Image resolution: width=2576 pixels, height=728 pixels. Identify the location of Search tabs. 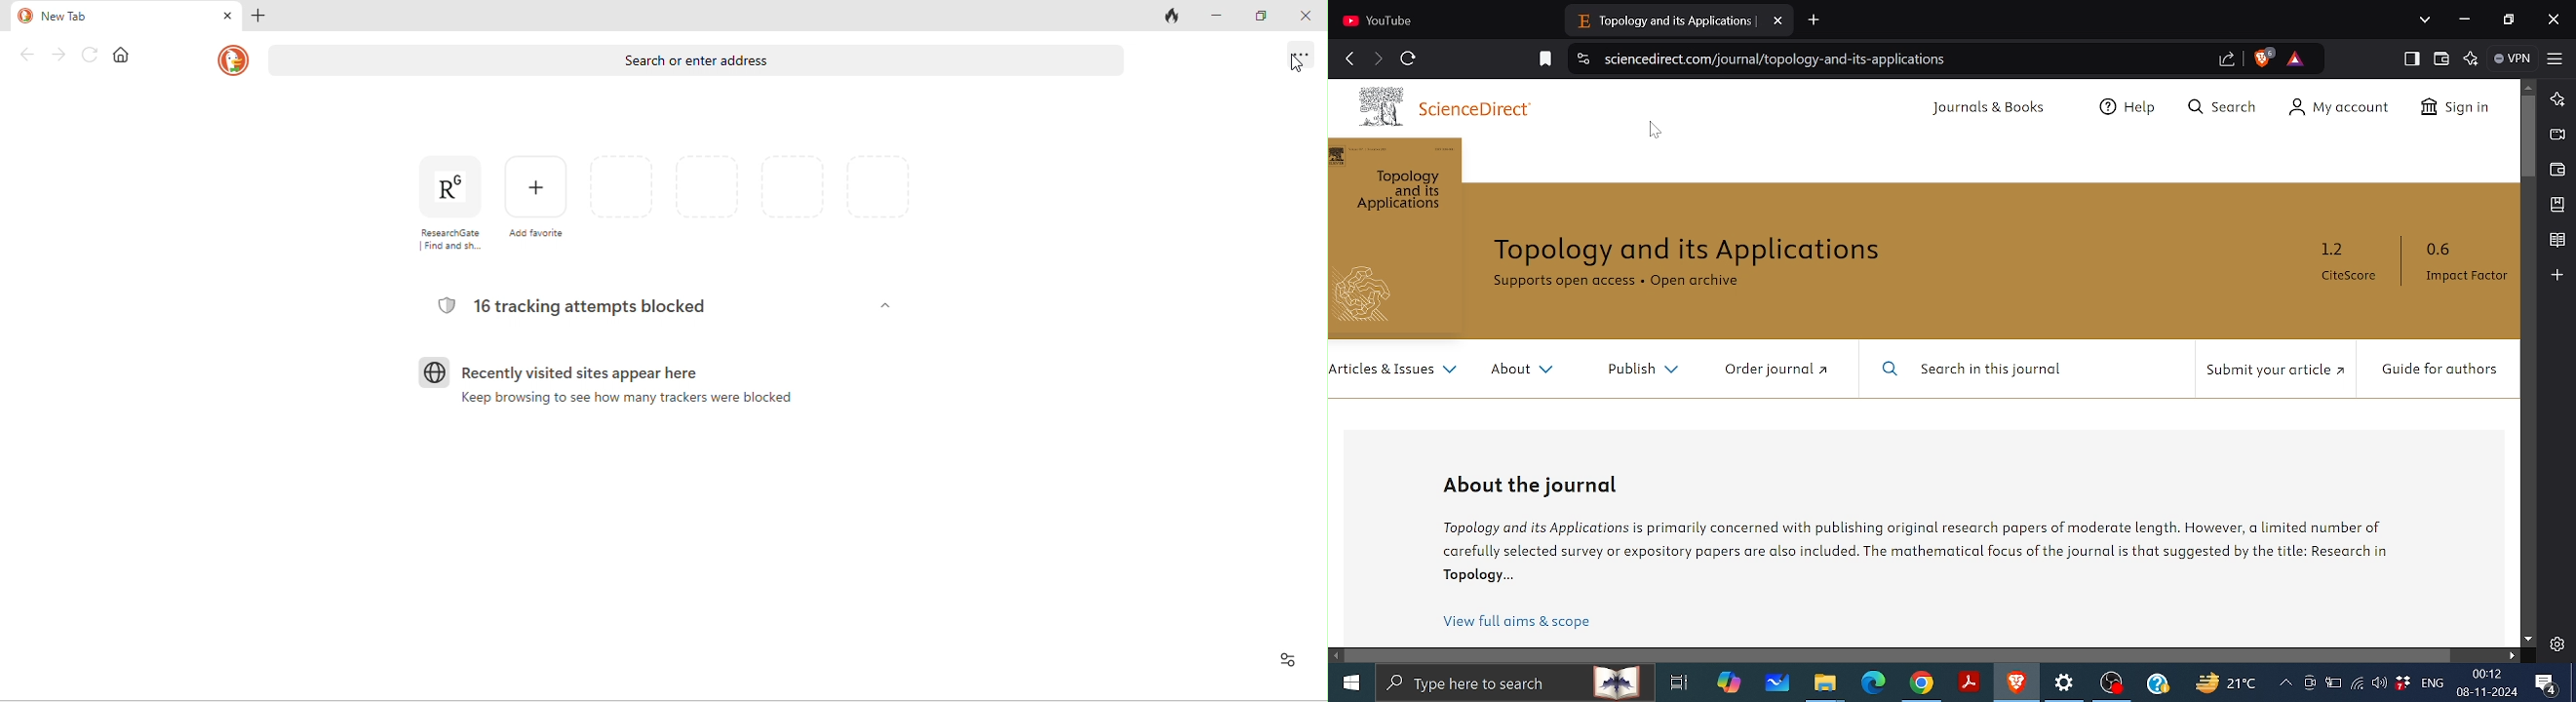
(2427, 20).